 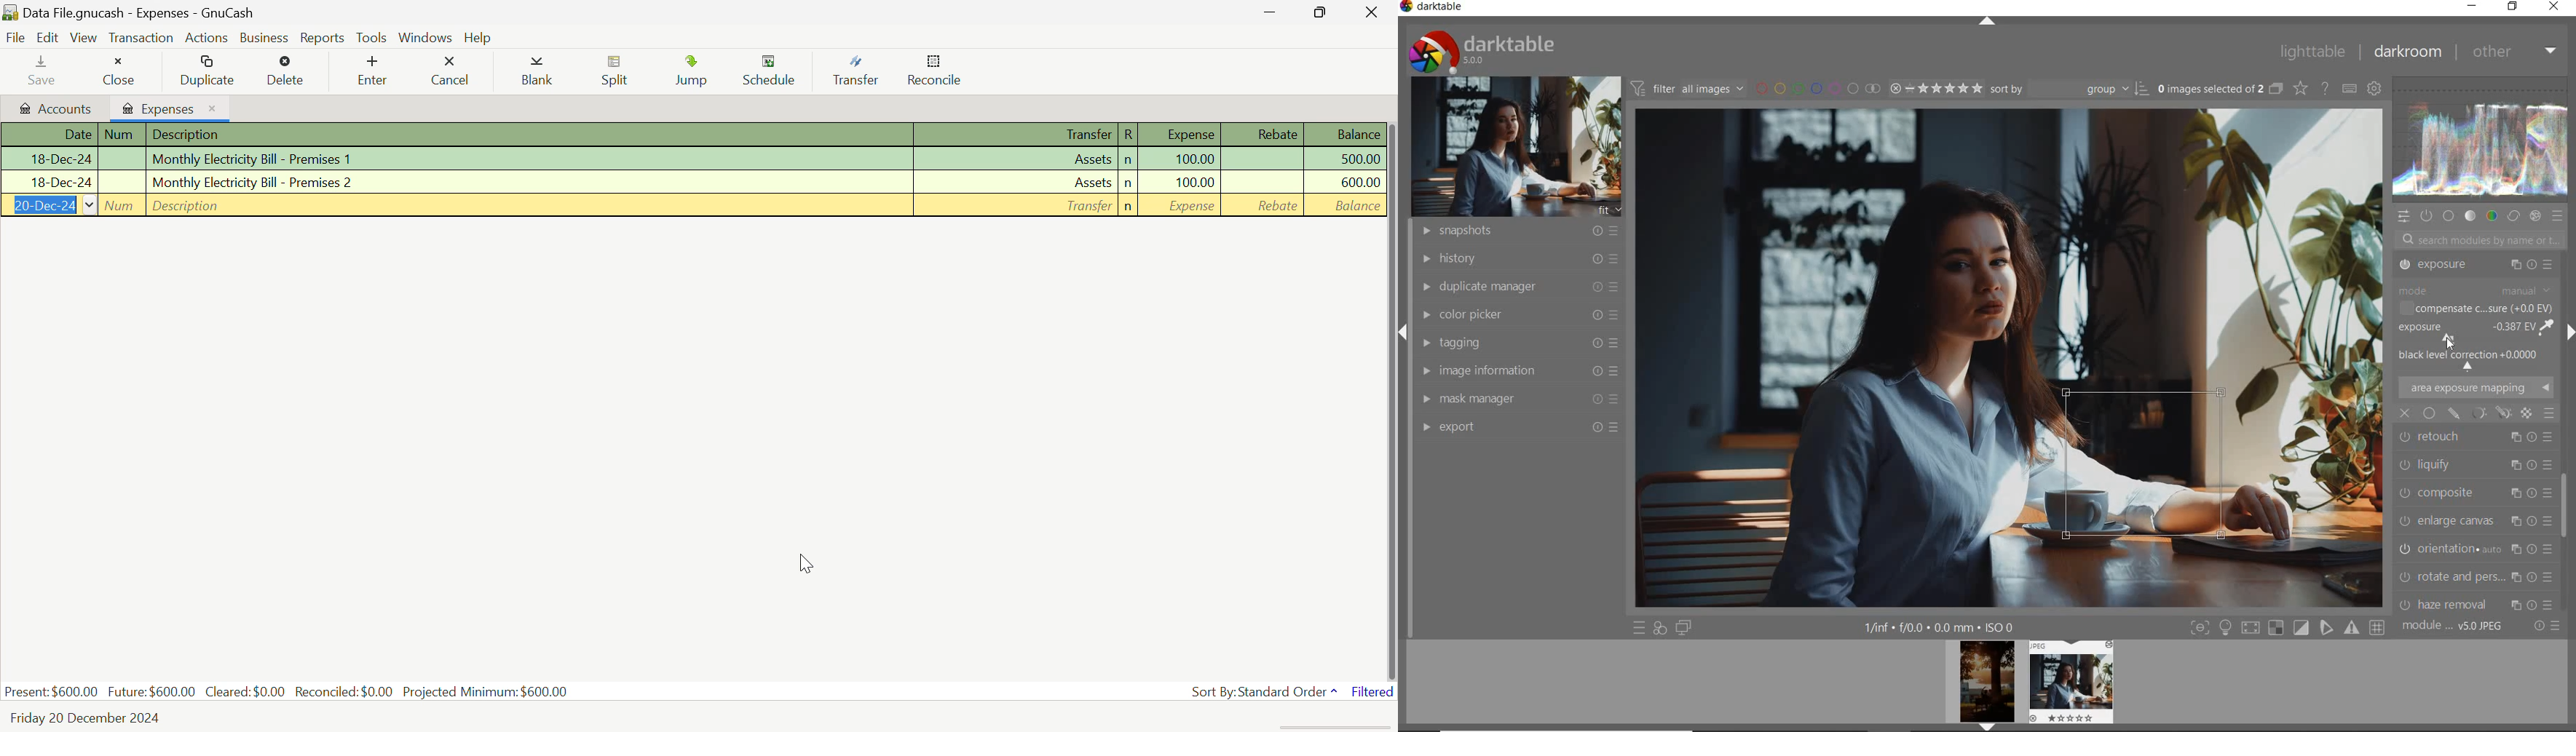 I want to click on Date, so click(x=47, y=159).